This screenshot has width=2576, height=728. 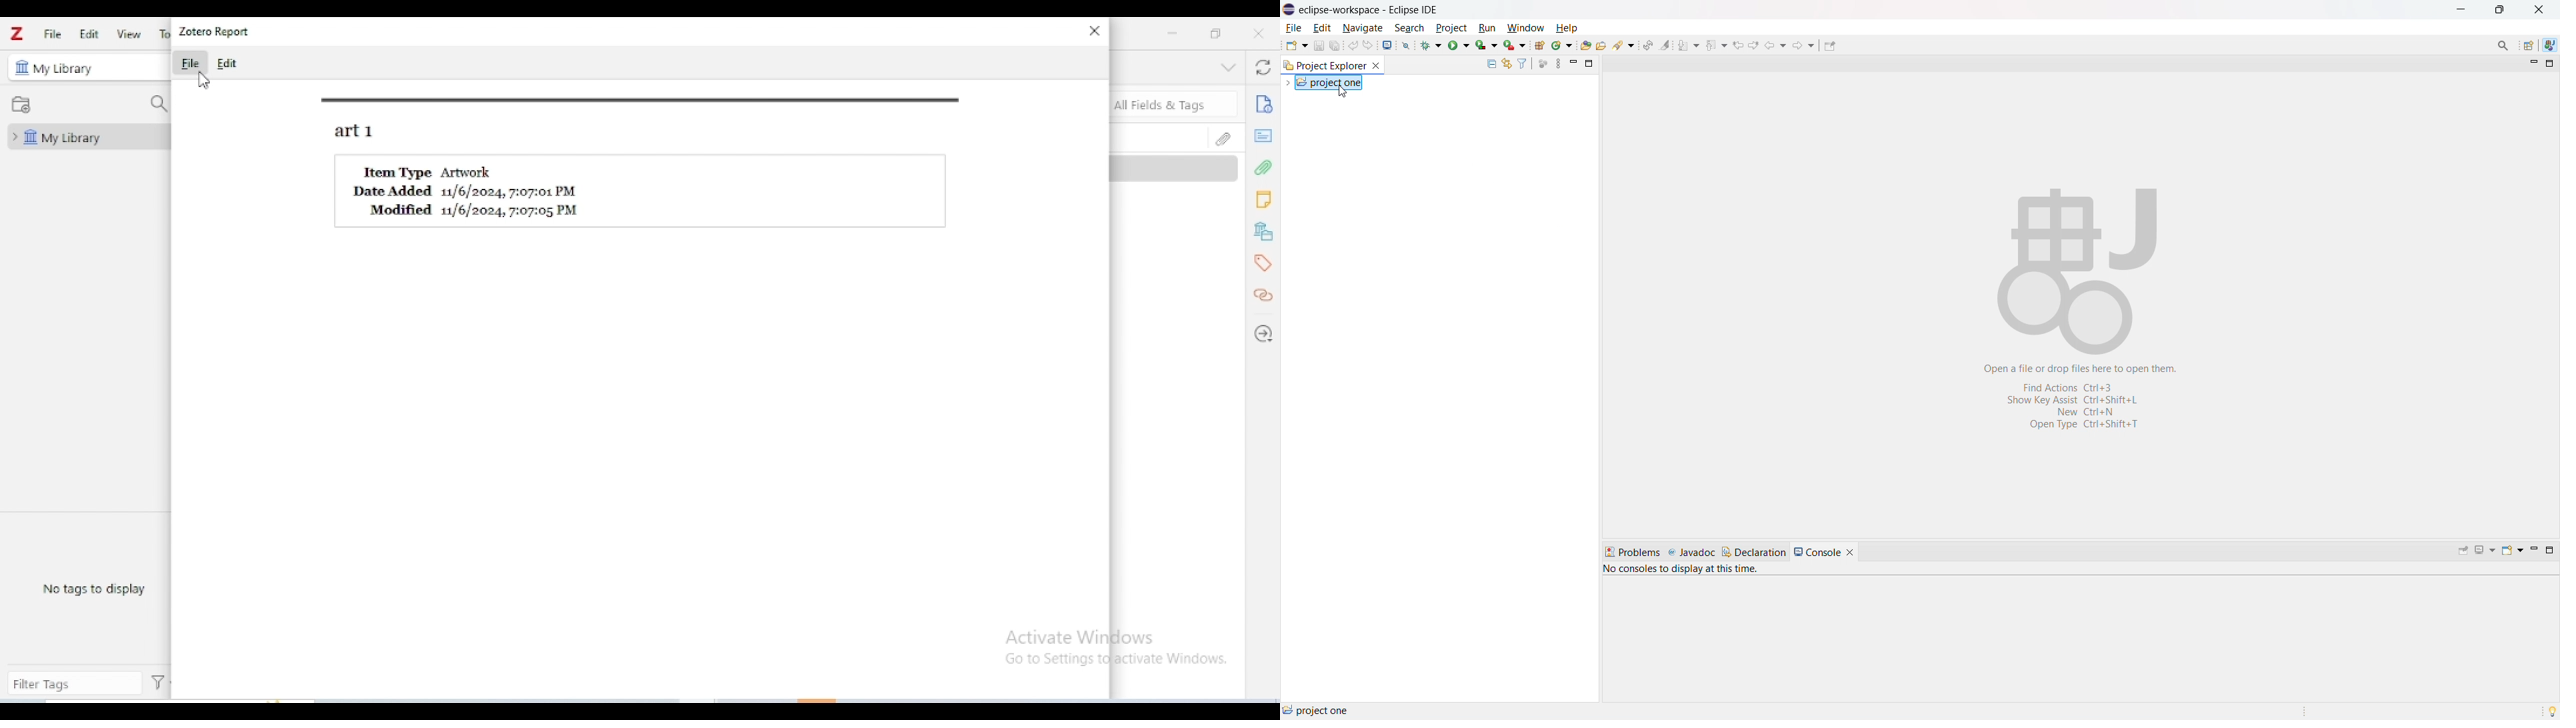 What do you see at coordinates (354, 132) in the screenshot?
I see `art1` at bounding box center [354, 132].